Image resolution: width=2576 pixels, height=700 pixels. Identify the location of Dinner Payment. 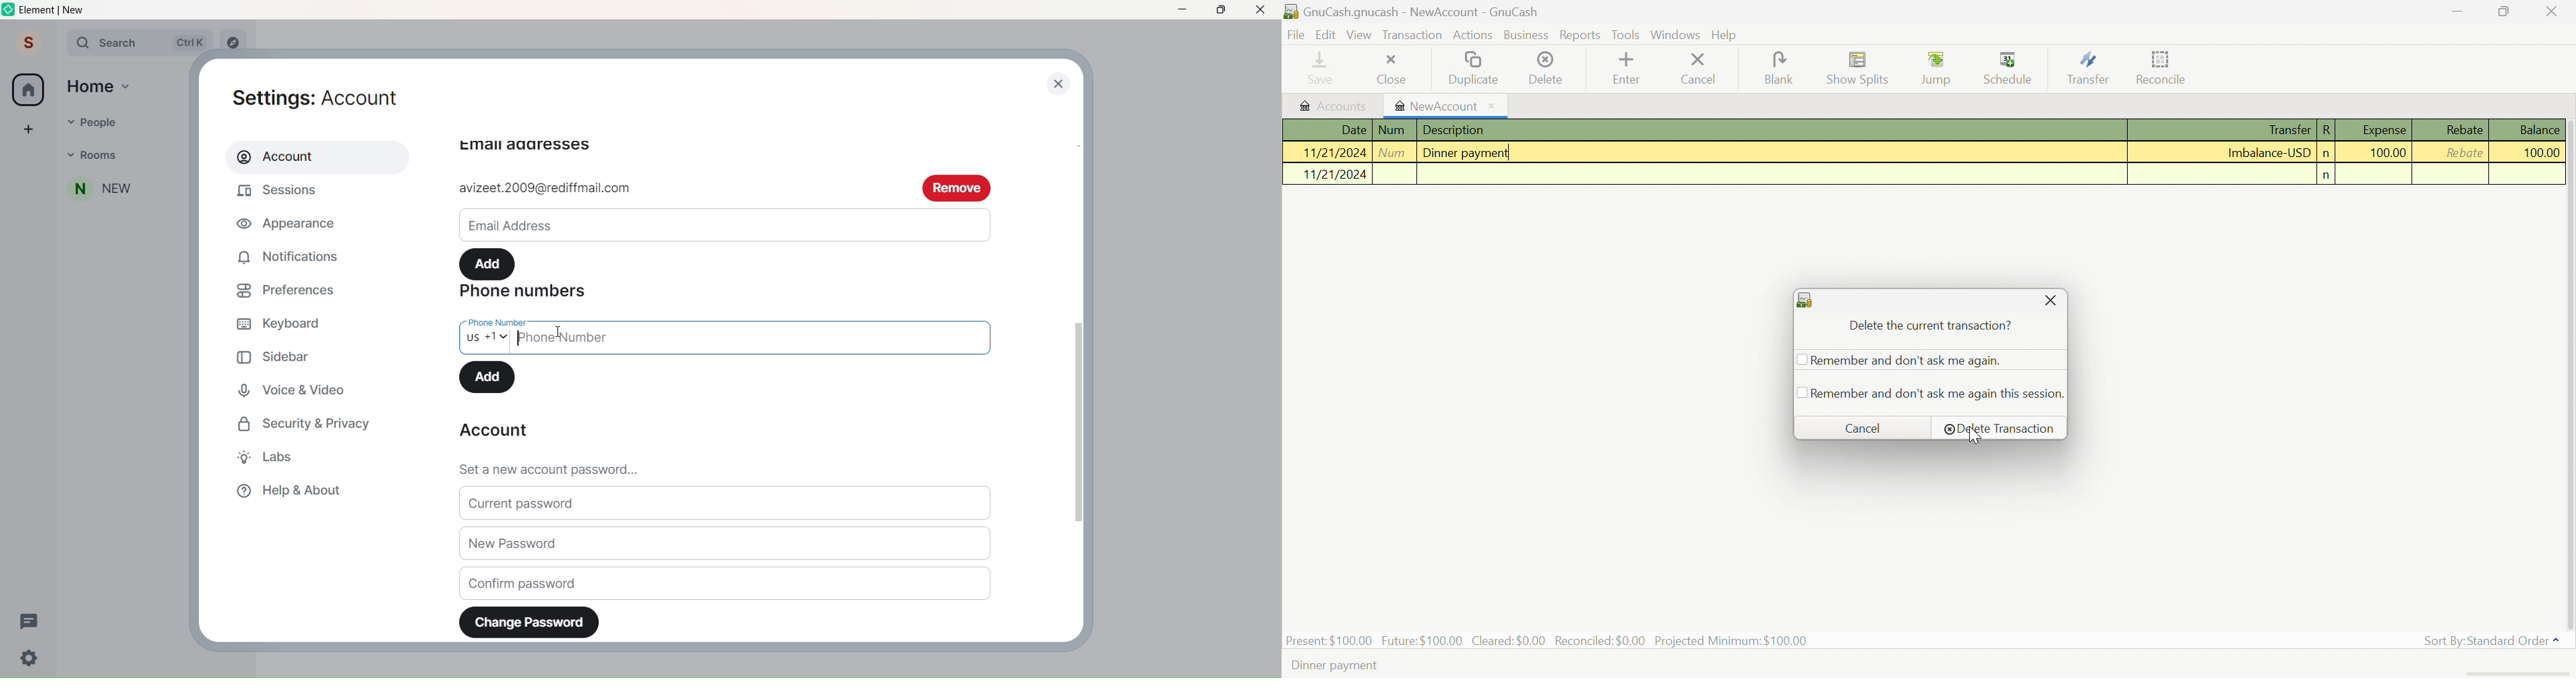
(1465, 154).